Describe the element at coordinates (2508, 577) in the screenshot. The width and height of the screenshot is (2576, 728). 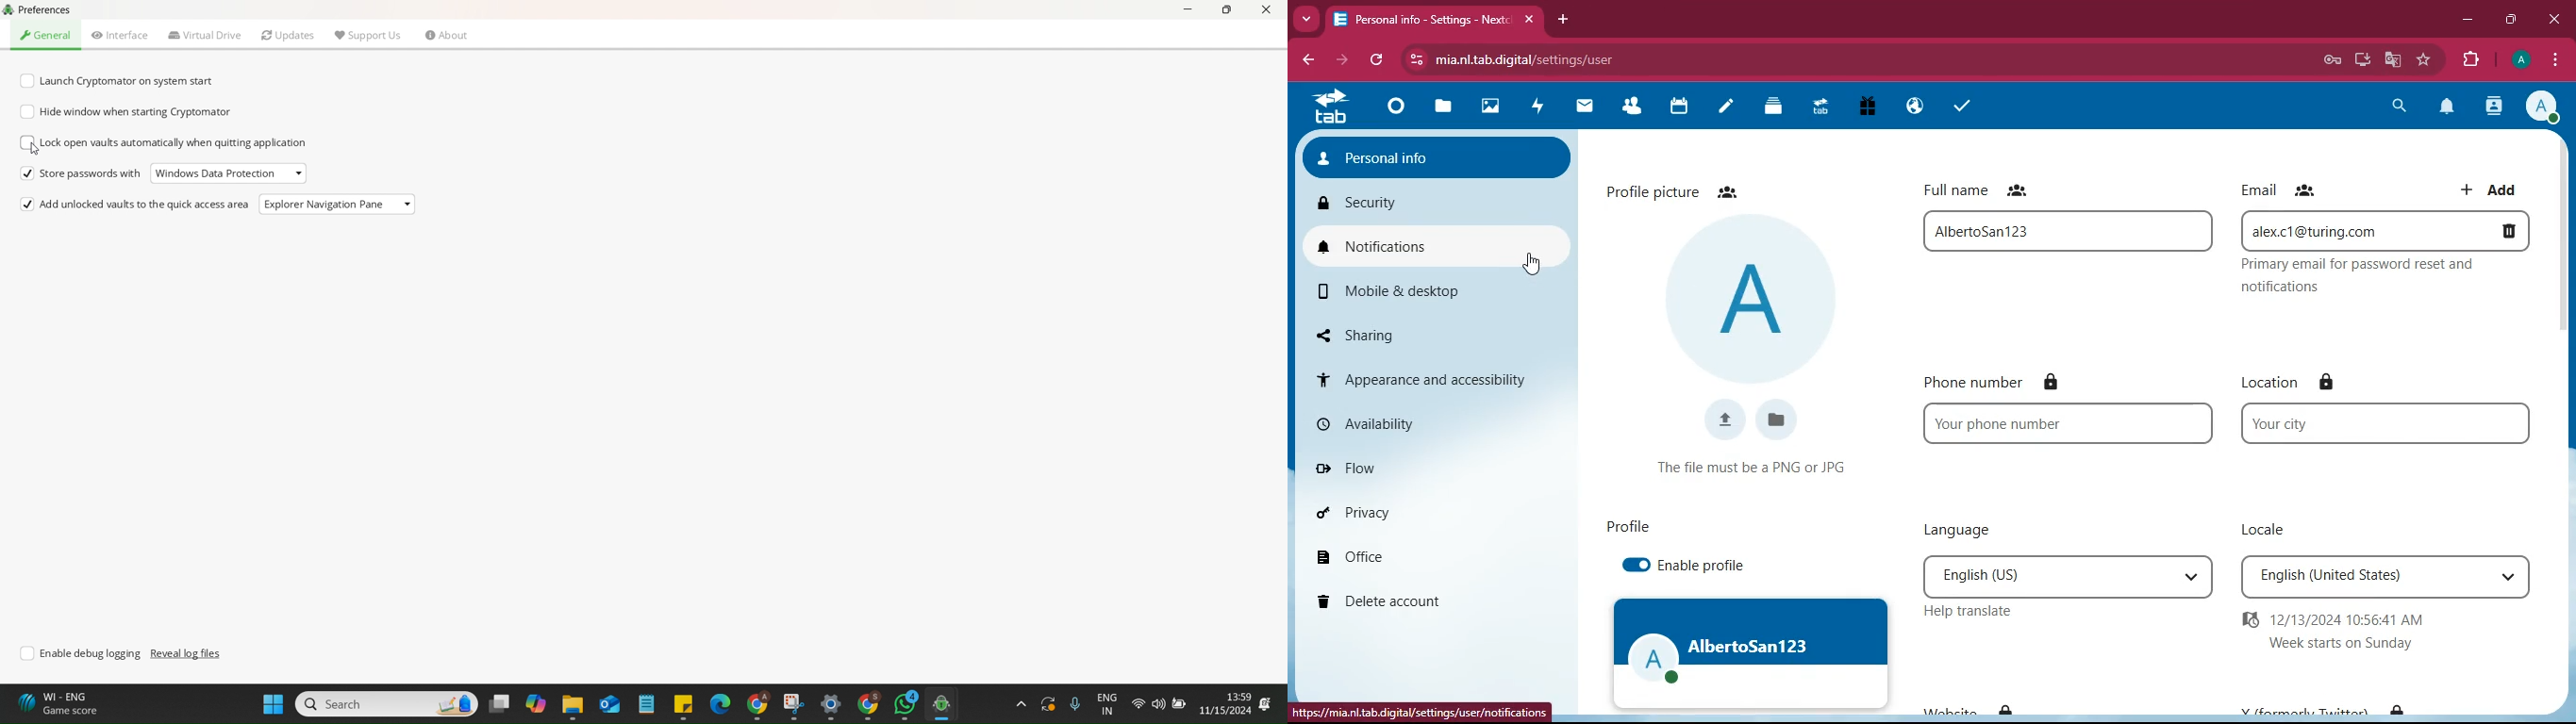
I see `Drop down` at that location.